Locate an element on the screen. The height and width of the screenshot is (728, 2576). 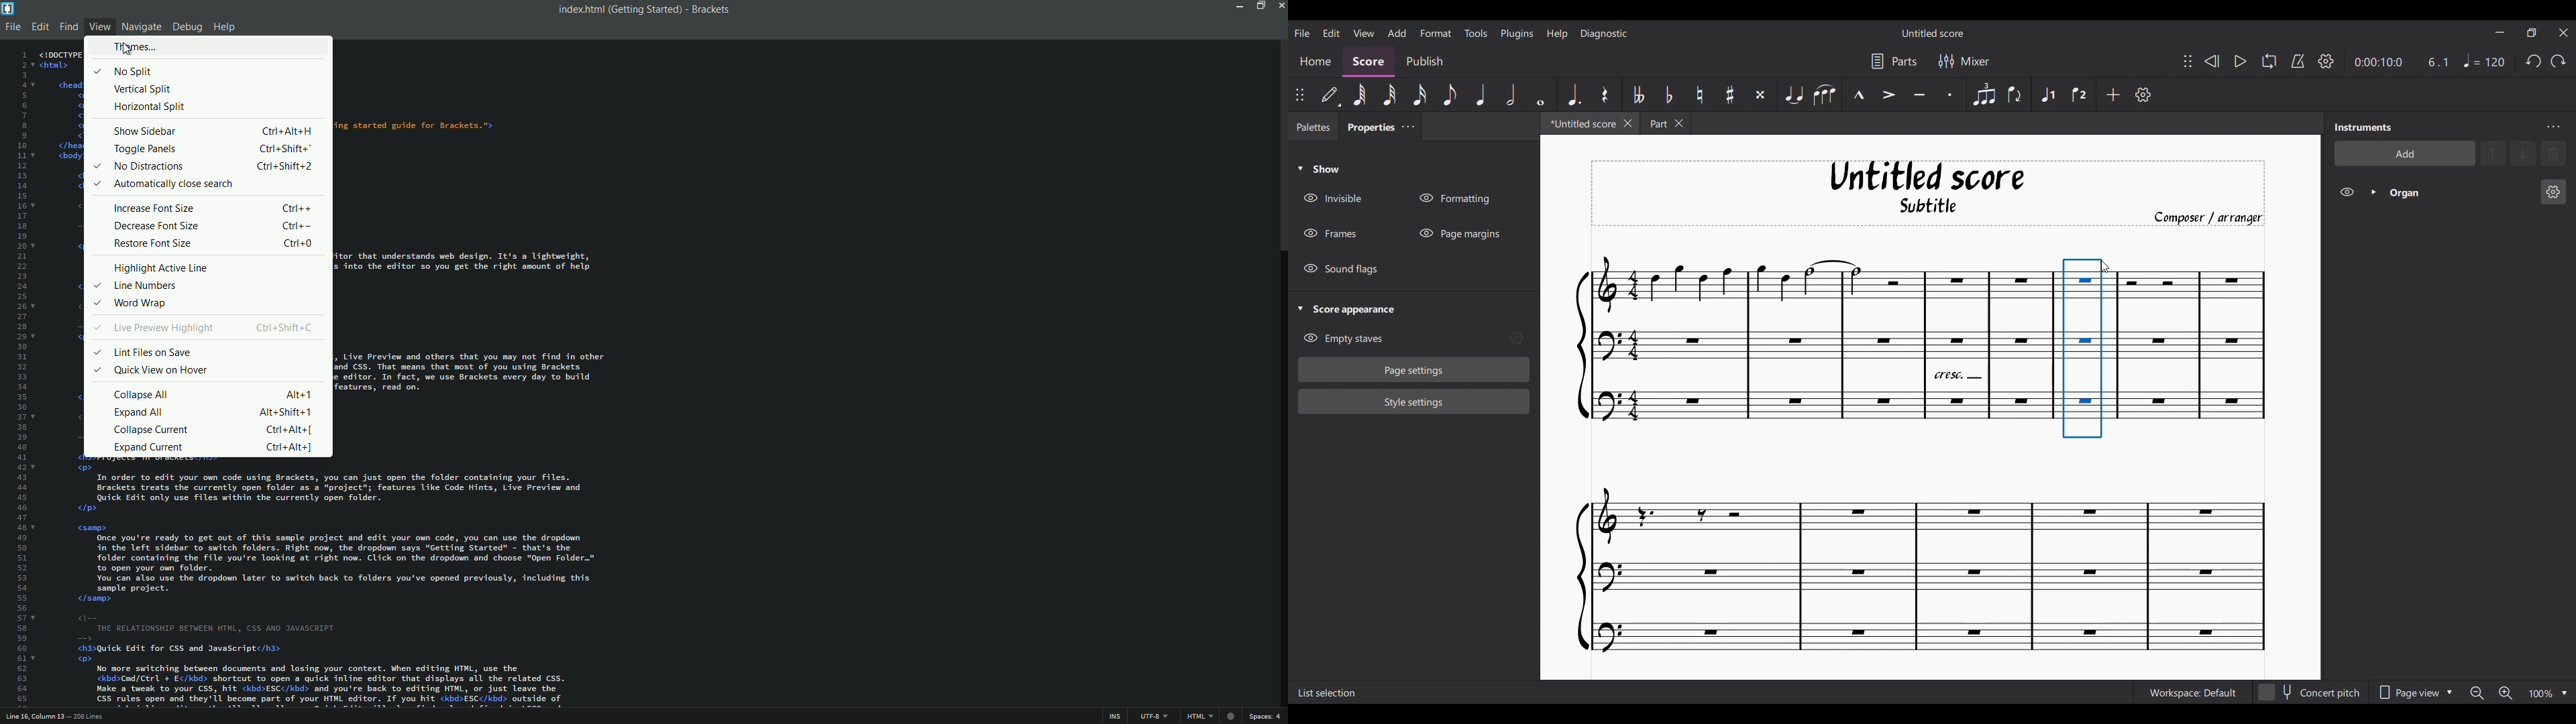
file menu is located at coordinates (11, 27).